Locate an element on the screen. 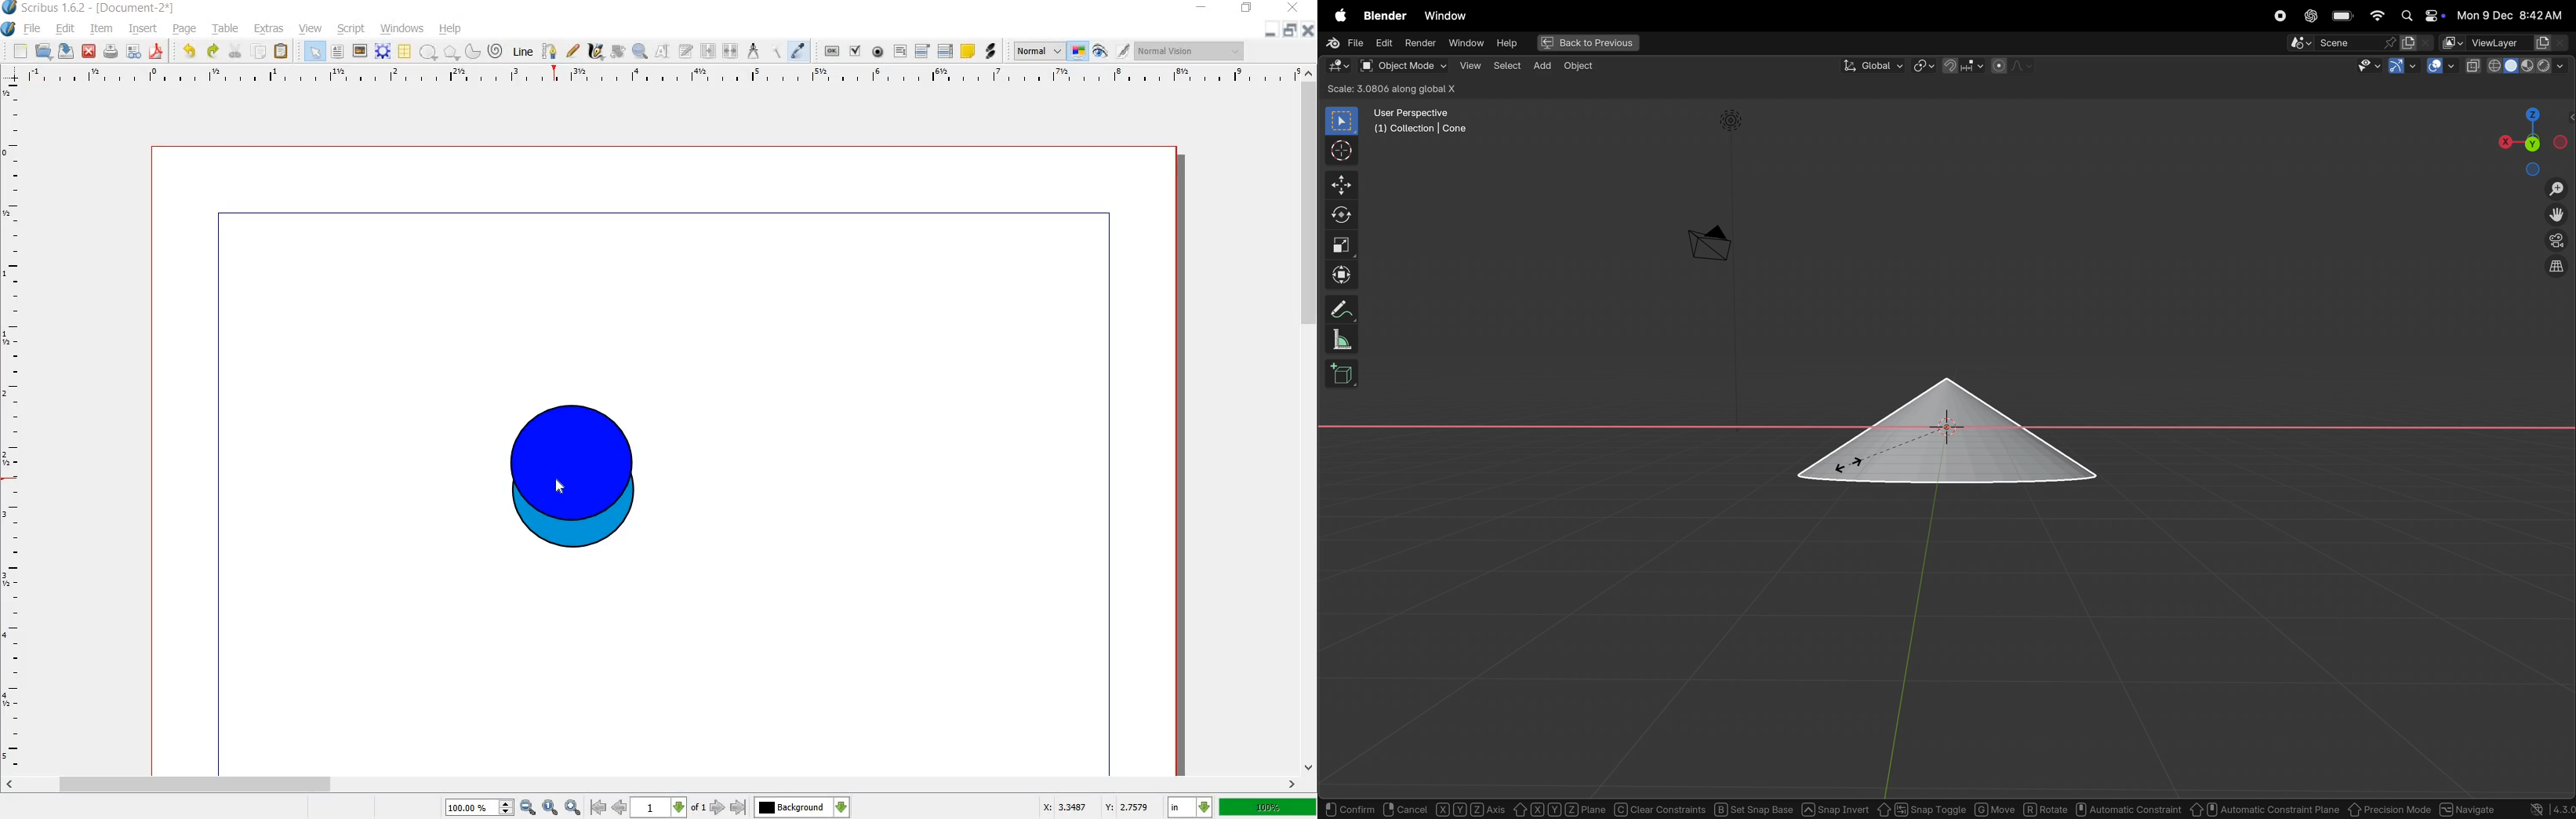 The image size is (2576, 840). file is located at coordinates (33, 29).